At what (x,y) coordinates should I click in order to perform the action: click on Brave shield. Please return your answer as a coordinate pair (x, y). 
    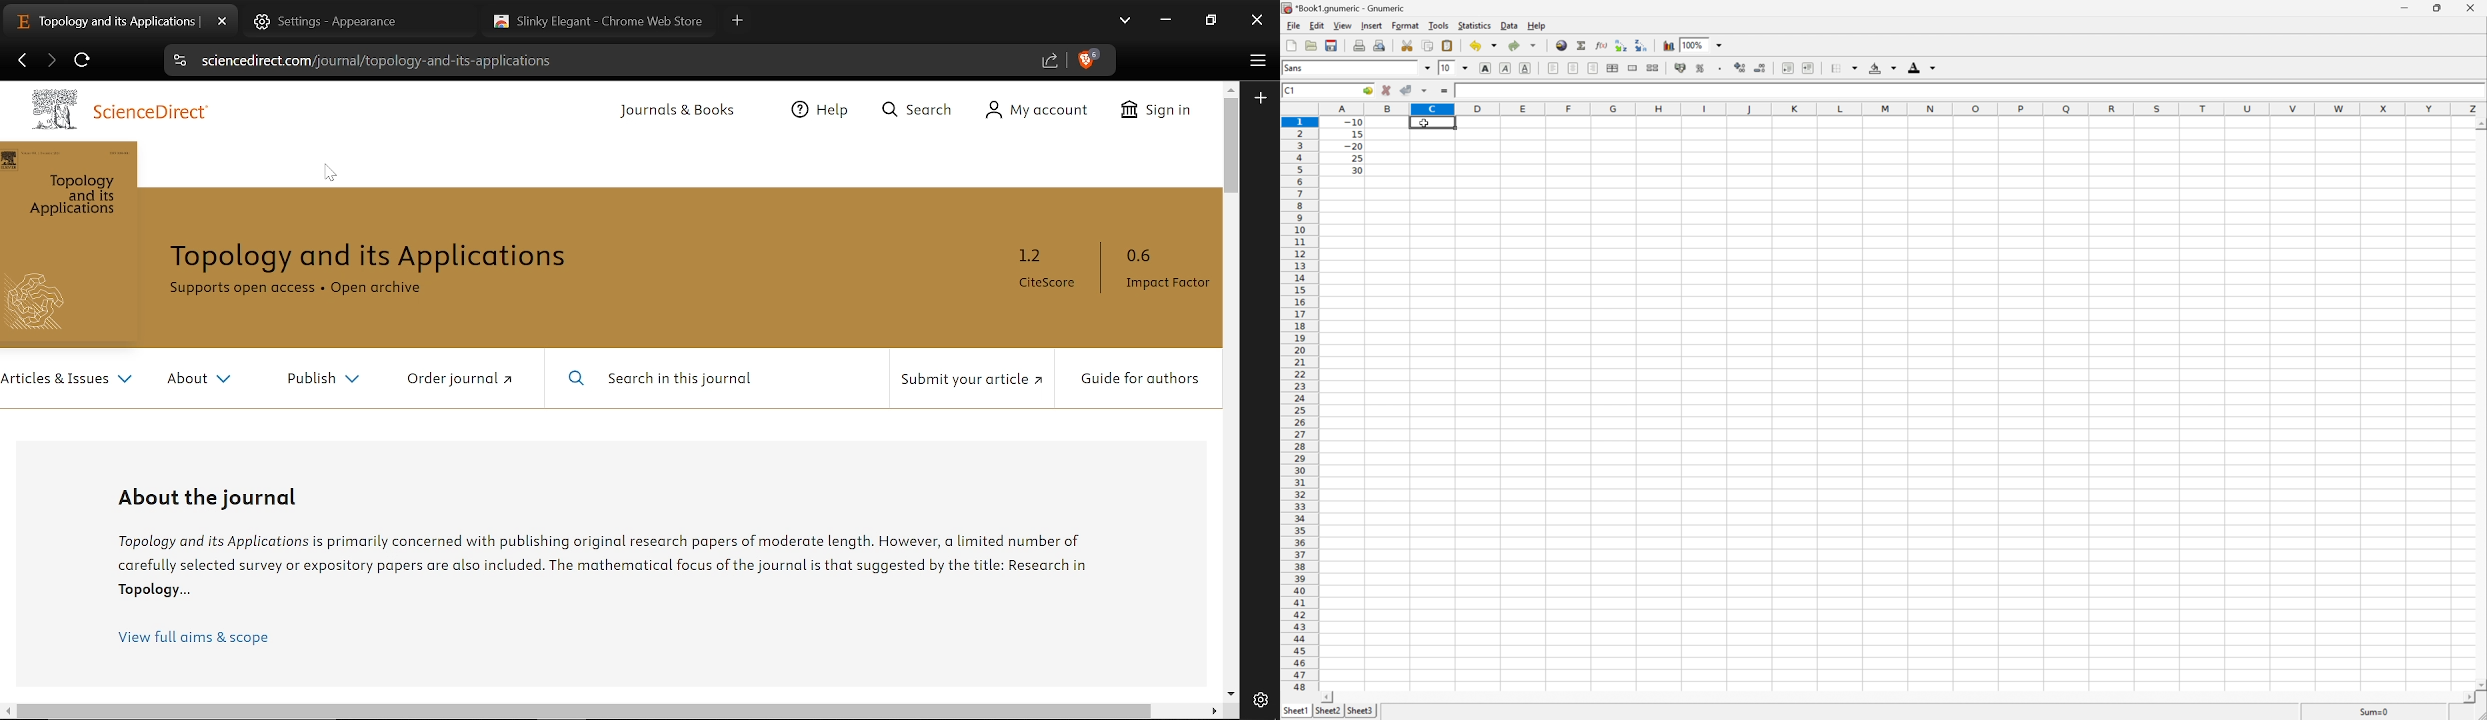
    Looking at the image, I should click on (1088, 62).